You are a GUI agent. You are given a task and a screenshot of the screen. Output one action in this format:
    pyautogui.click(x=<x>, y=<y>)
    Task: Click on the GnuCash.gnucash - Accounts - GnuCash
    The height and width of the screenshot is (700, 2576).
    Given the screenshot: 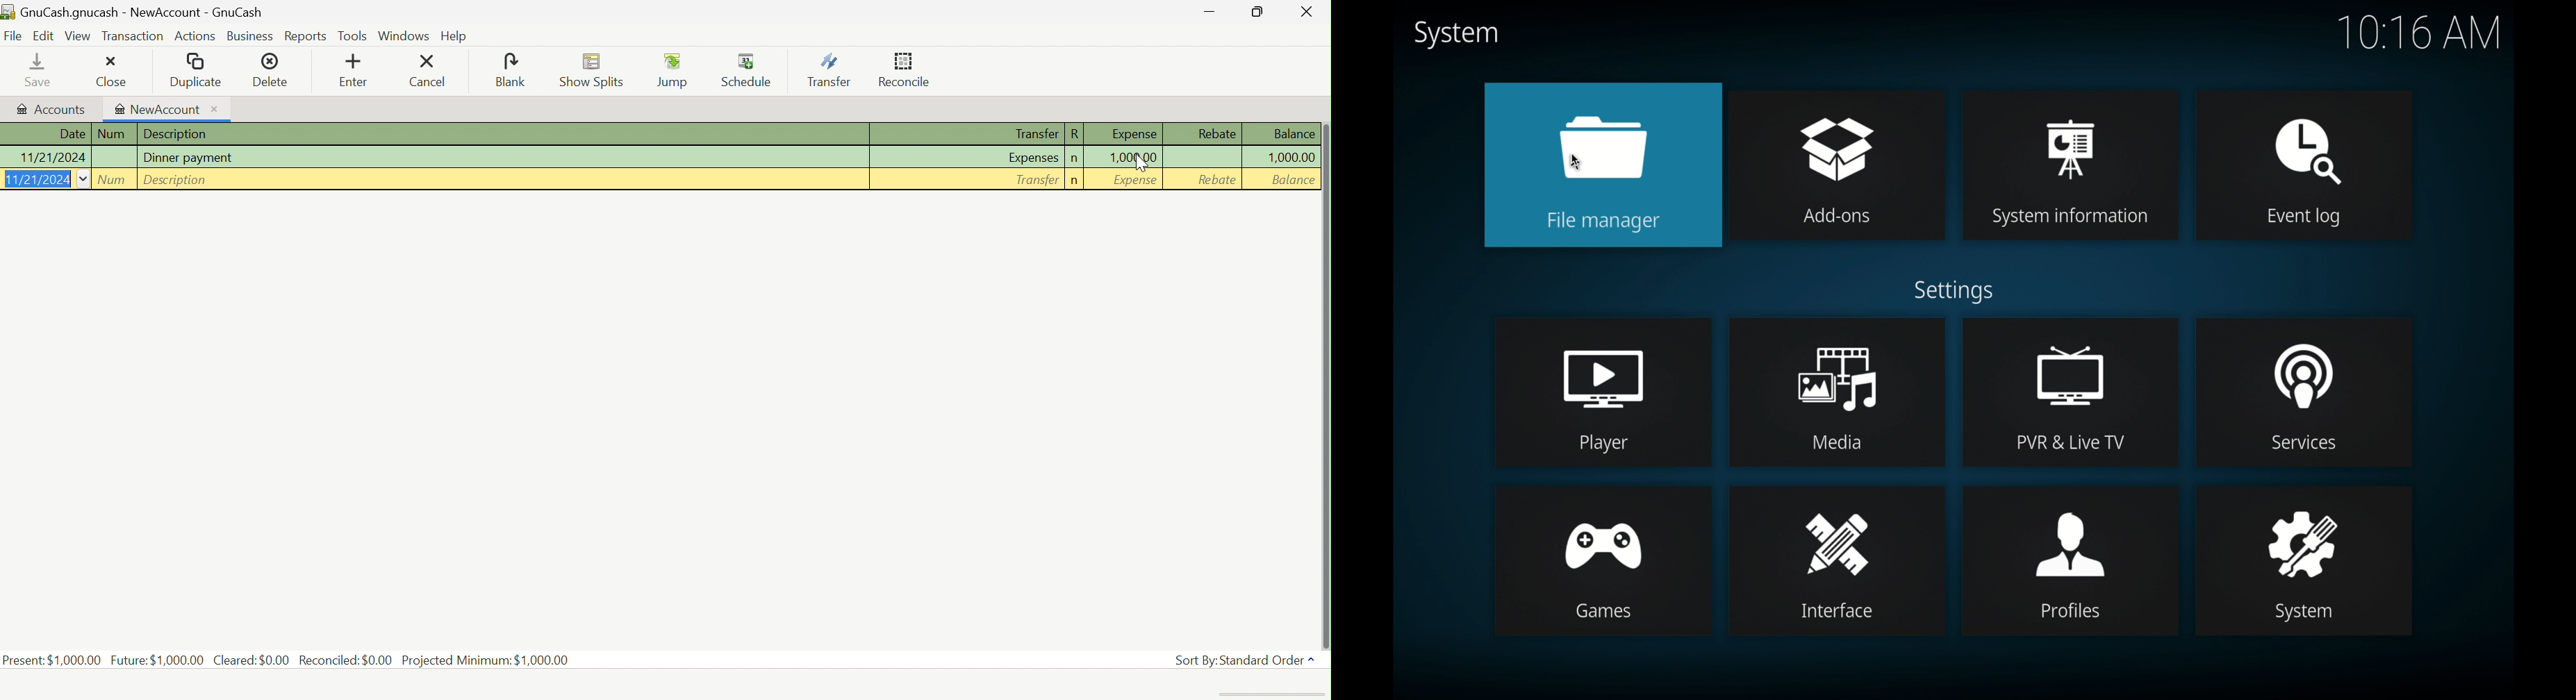 What is the action you would take?
    pyautogui.click(x=131, y=10)
    